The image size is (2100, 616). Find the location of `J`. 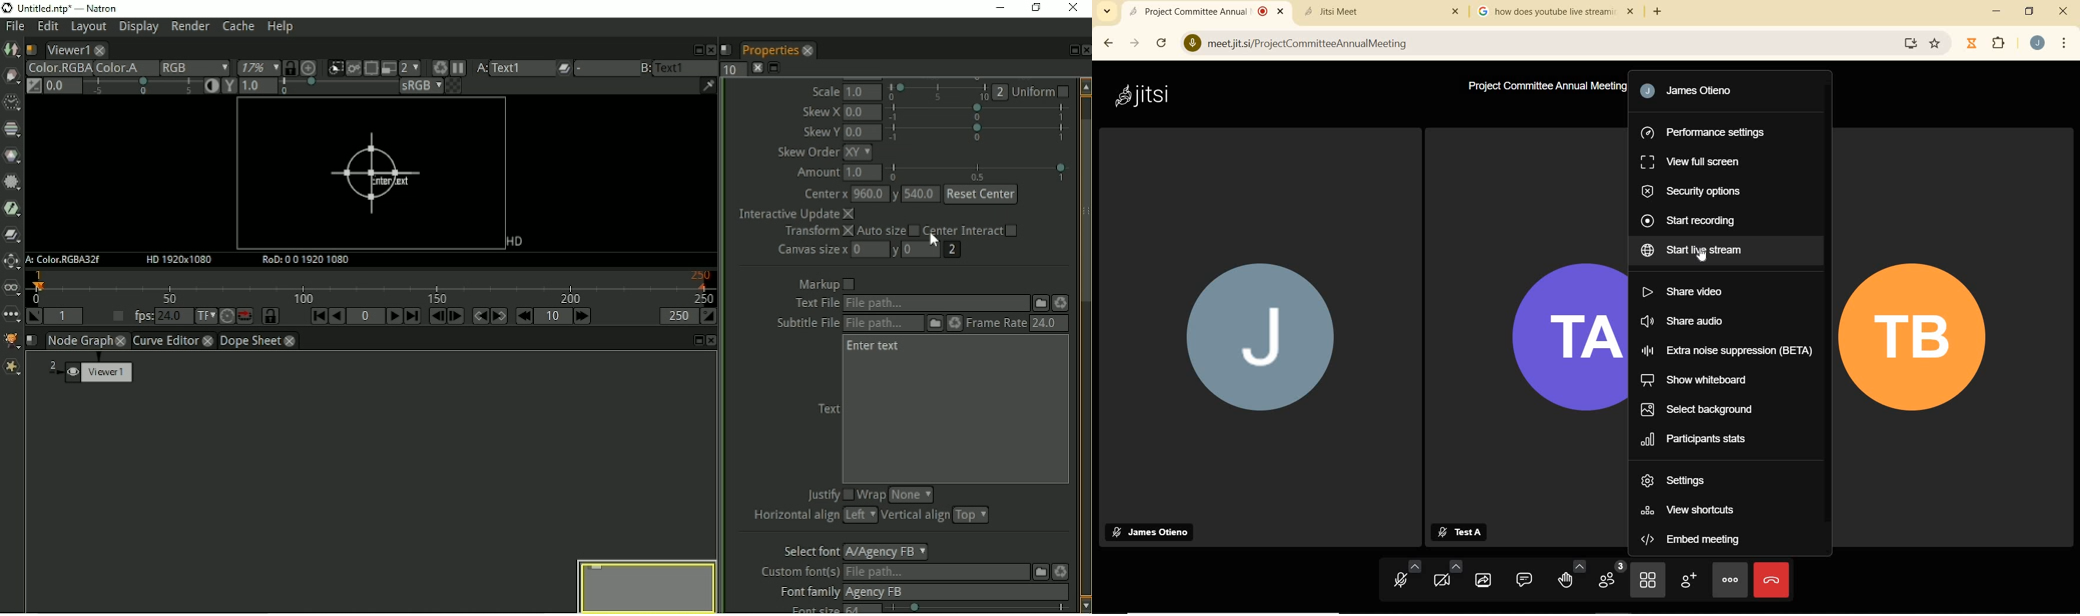

J is located at coordinates (1261, 339).